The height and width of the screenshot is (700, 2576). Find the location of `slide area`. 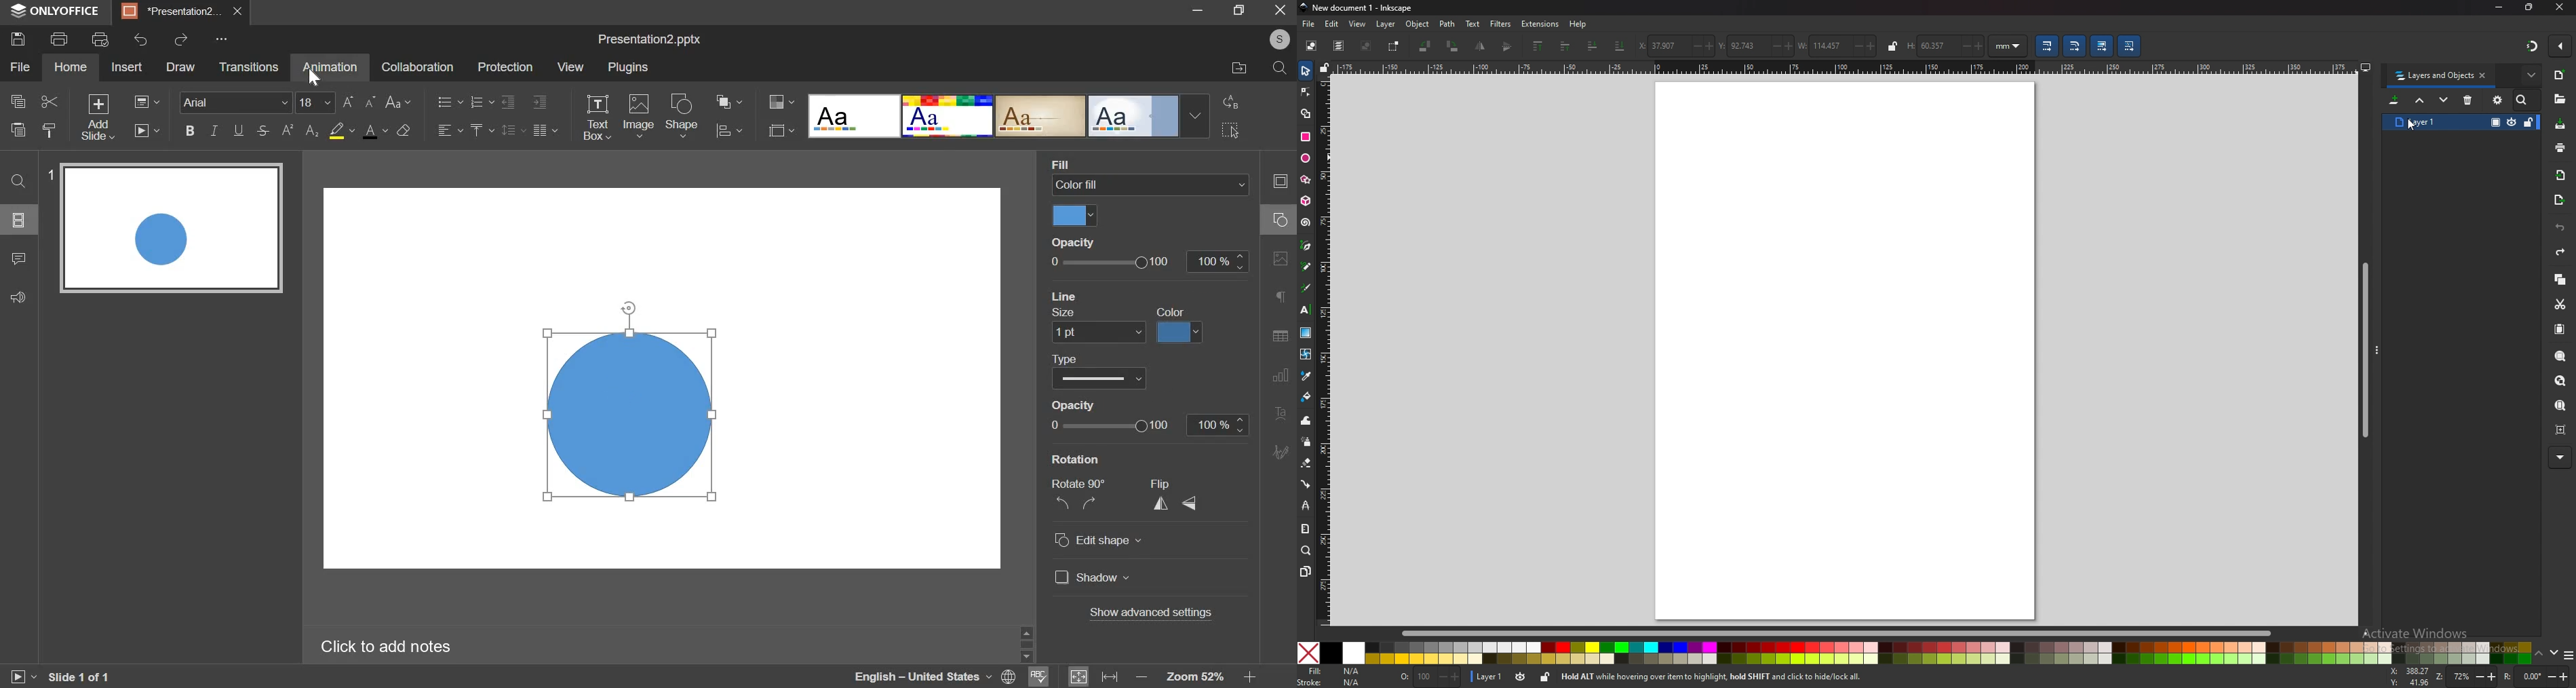

slide area is located at coordinates (665, 371).